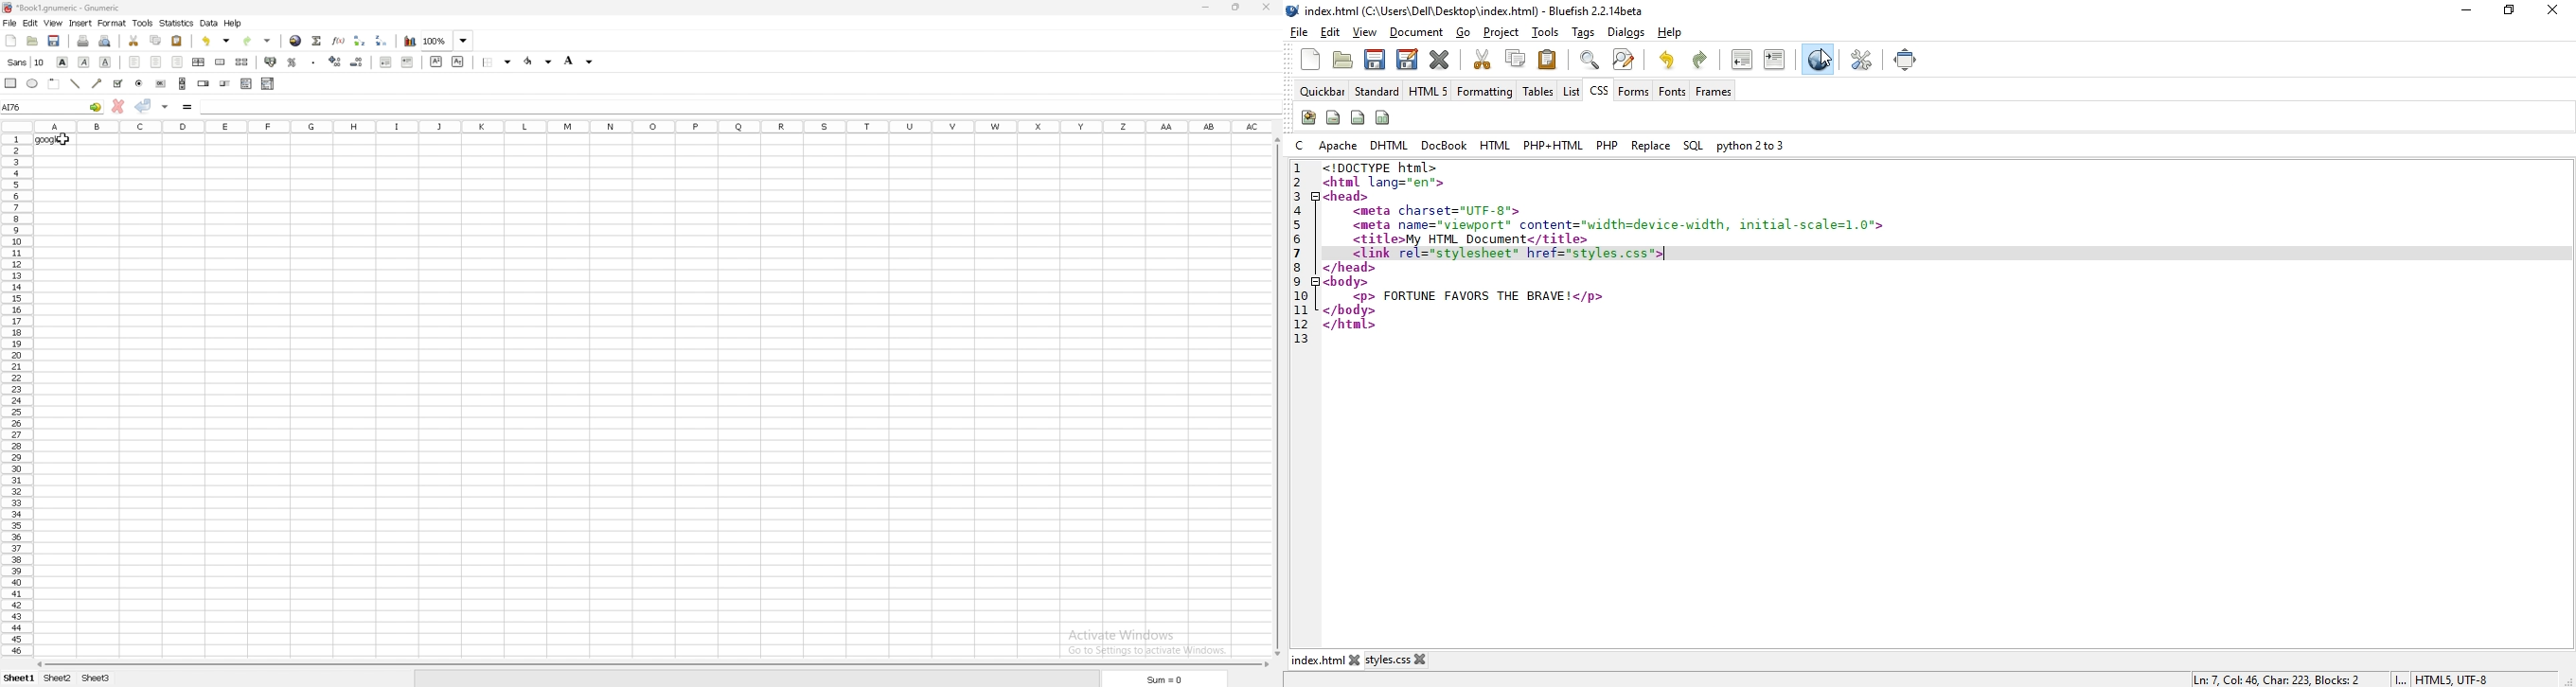 This screenshot has height=700, width=2576. I want to click on tags, so click(1585, 33).